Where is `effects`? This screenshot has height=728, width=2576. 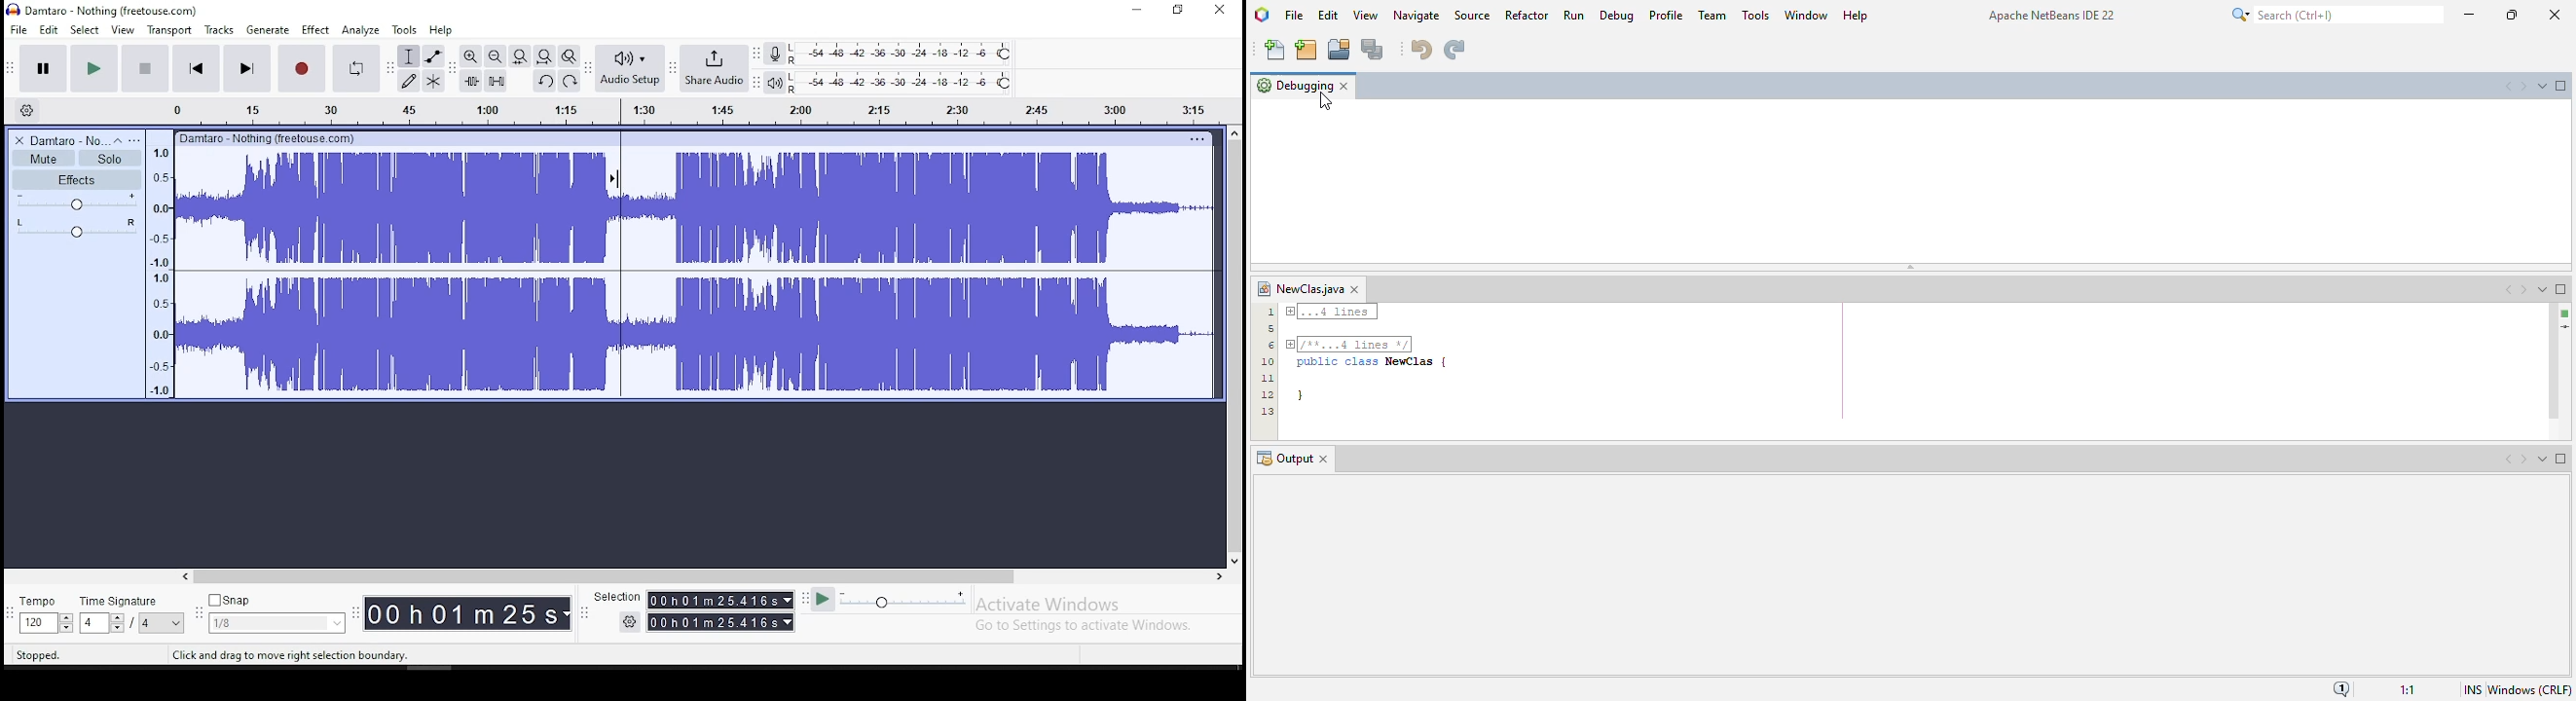
effects is located at coordinates (77, 180).